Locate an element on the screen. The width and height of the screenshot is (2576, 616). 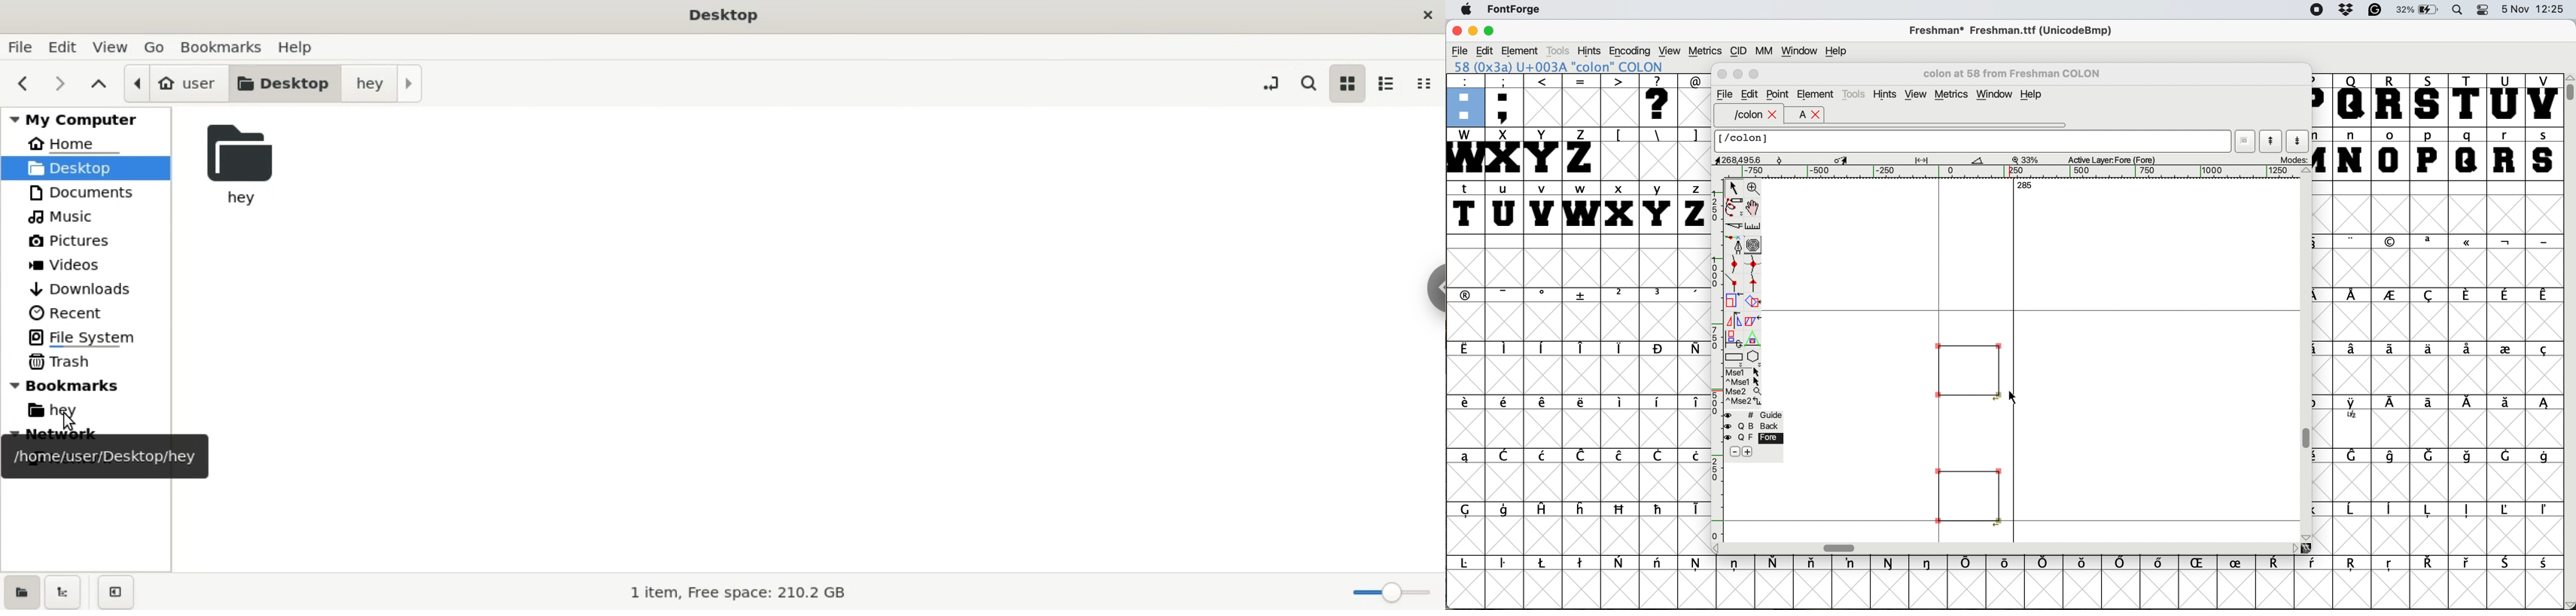
symbol is located at coordinates (2468, 350).